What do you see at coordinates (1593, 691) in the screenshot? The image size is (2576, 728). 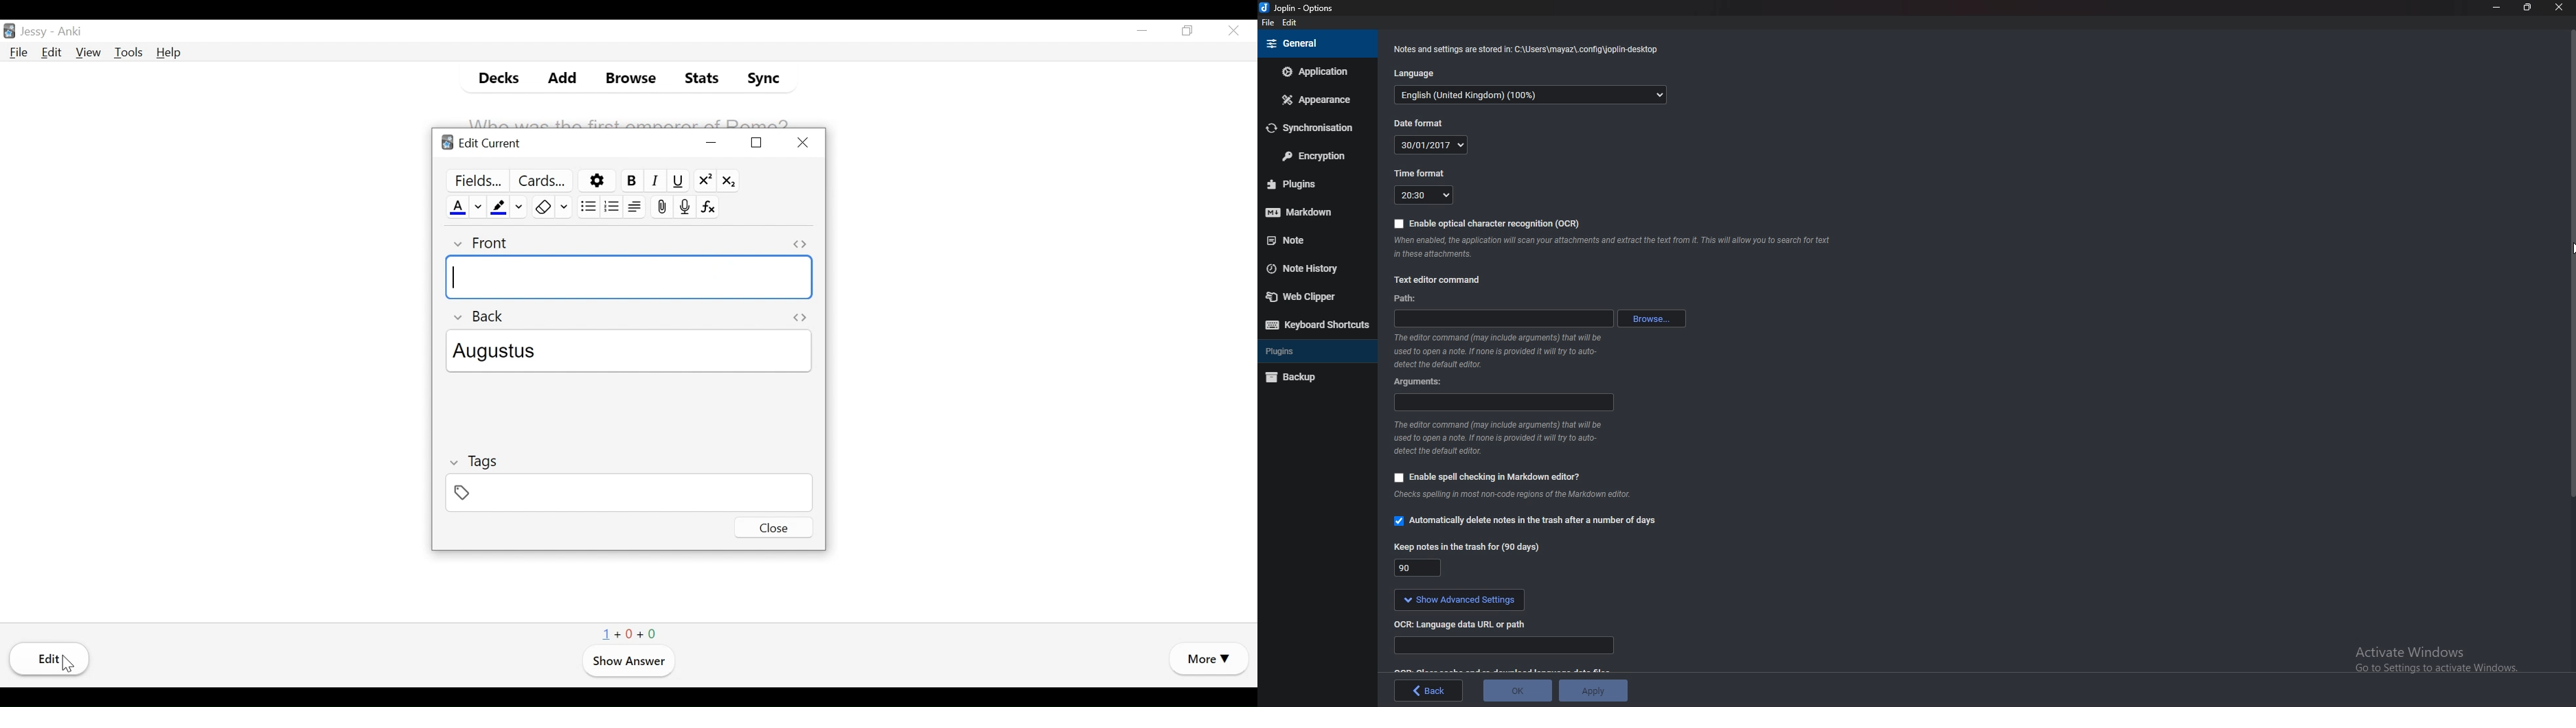 I see `apply` at bounding box center [1593, 691].